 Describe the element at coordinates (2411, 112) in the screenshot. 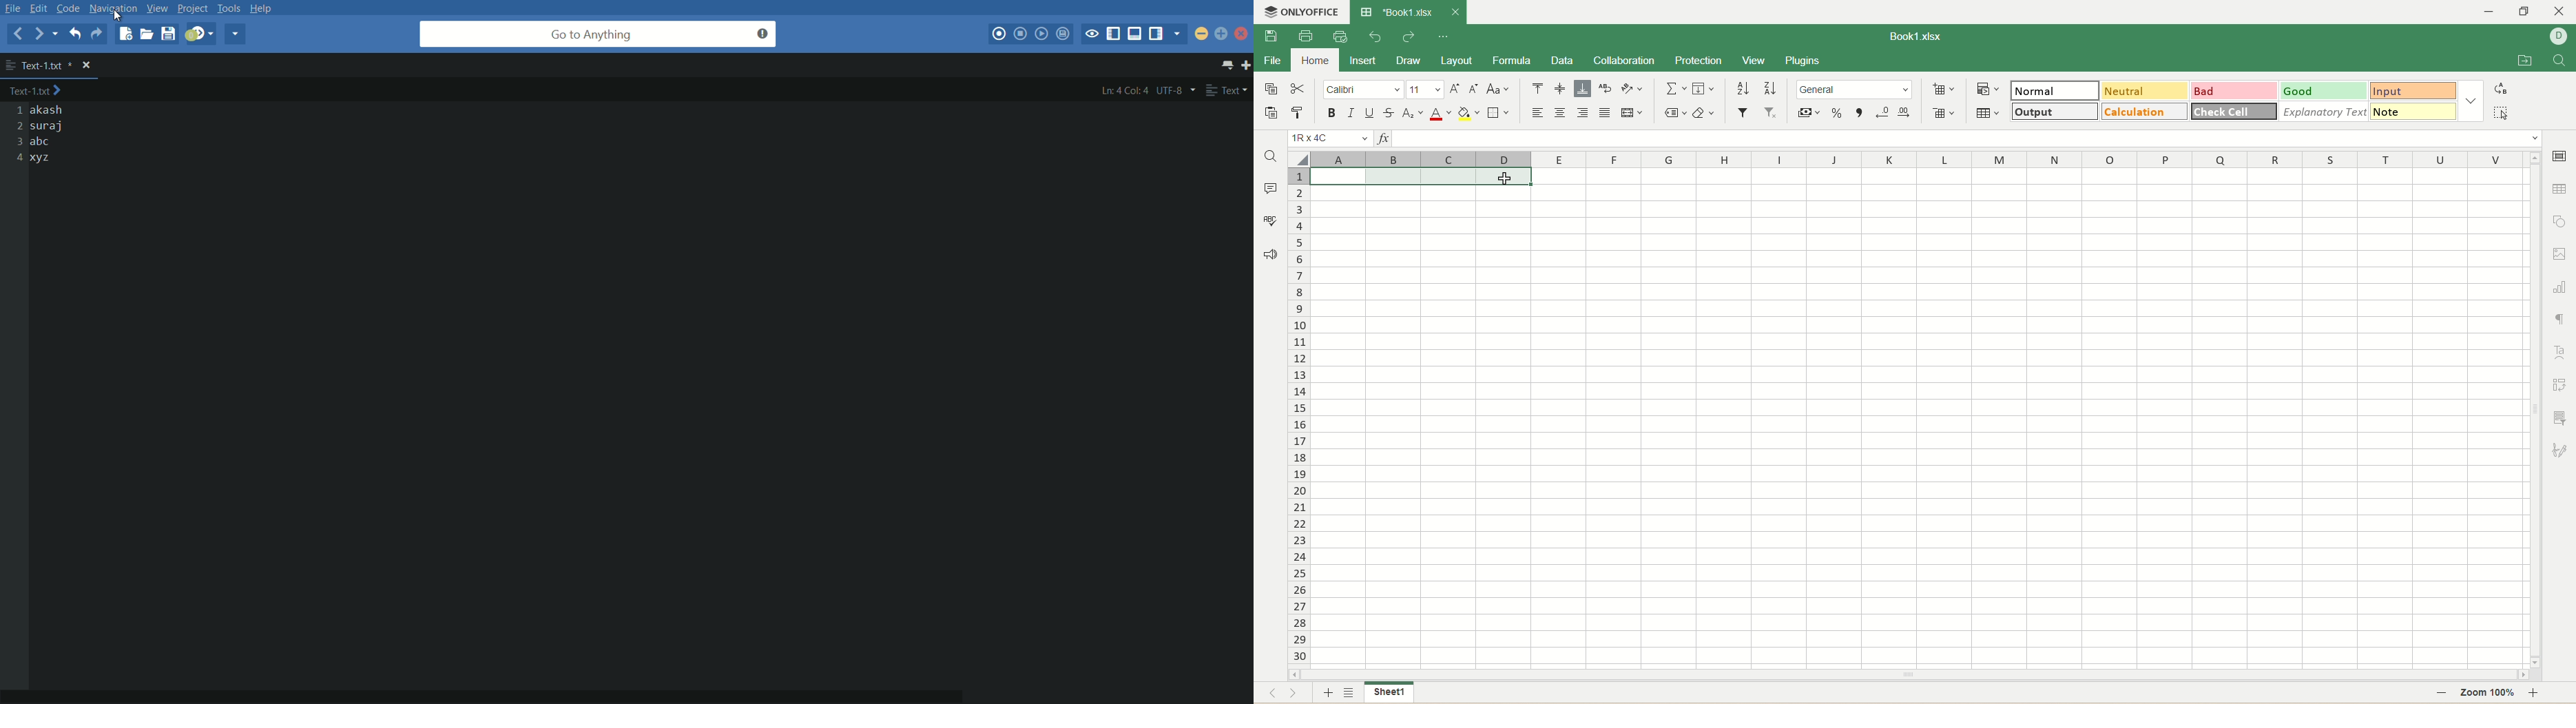

I see `note` at that location.